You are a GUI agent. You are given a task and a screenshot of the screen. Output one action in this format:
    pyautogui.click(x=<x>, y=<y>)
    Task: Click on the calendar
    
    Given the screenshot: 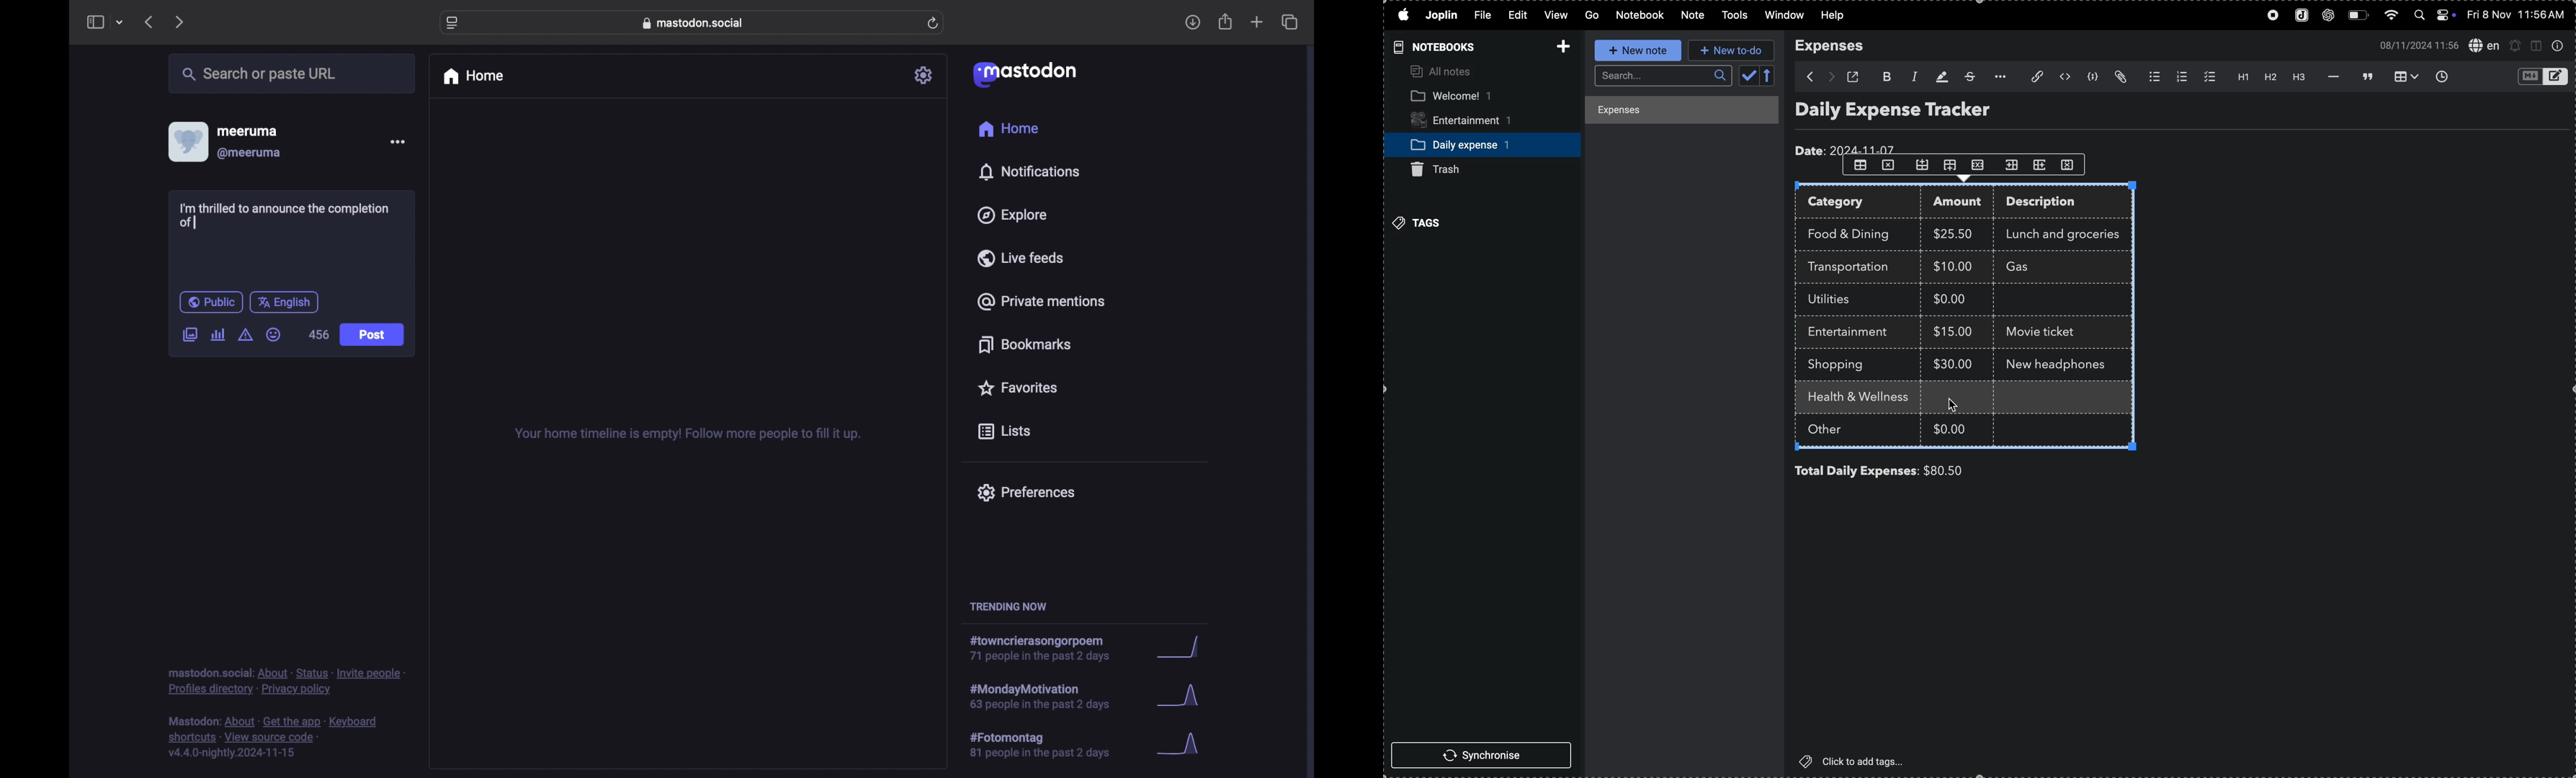 What is the action you would take?
    pyautogui.click(x=1758, y=76)
    